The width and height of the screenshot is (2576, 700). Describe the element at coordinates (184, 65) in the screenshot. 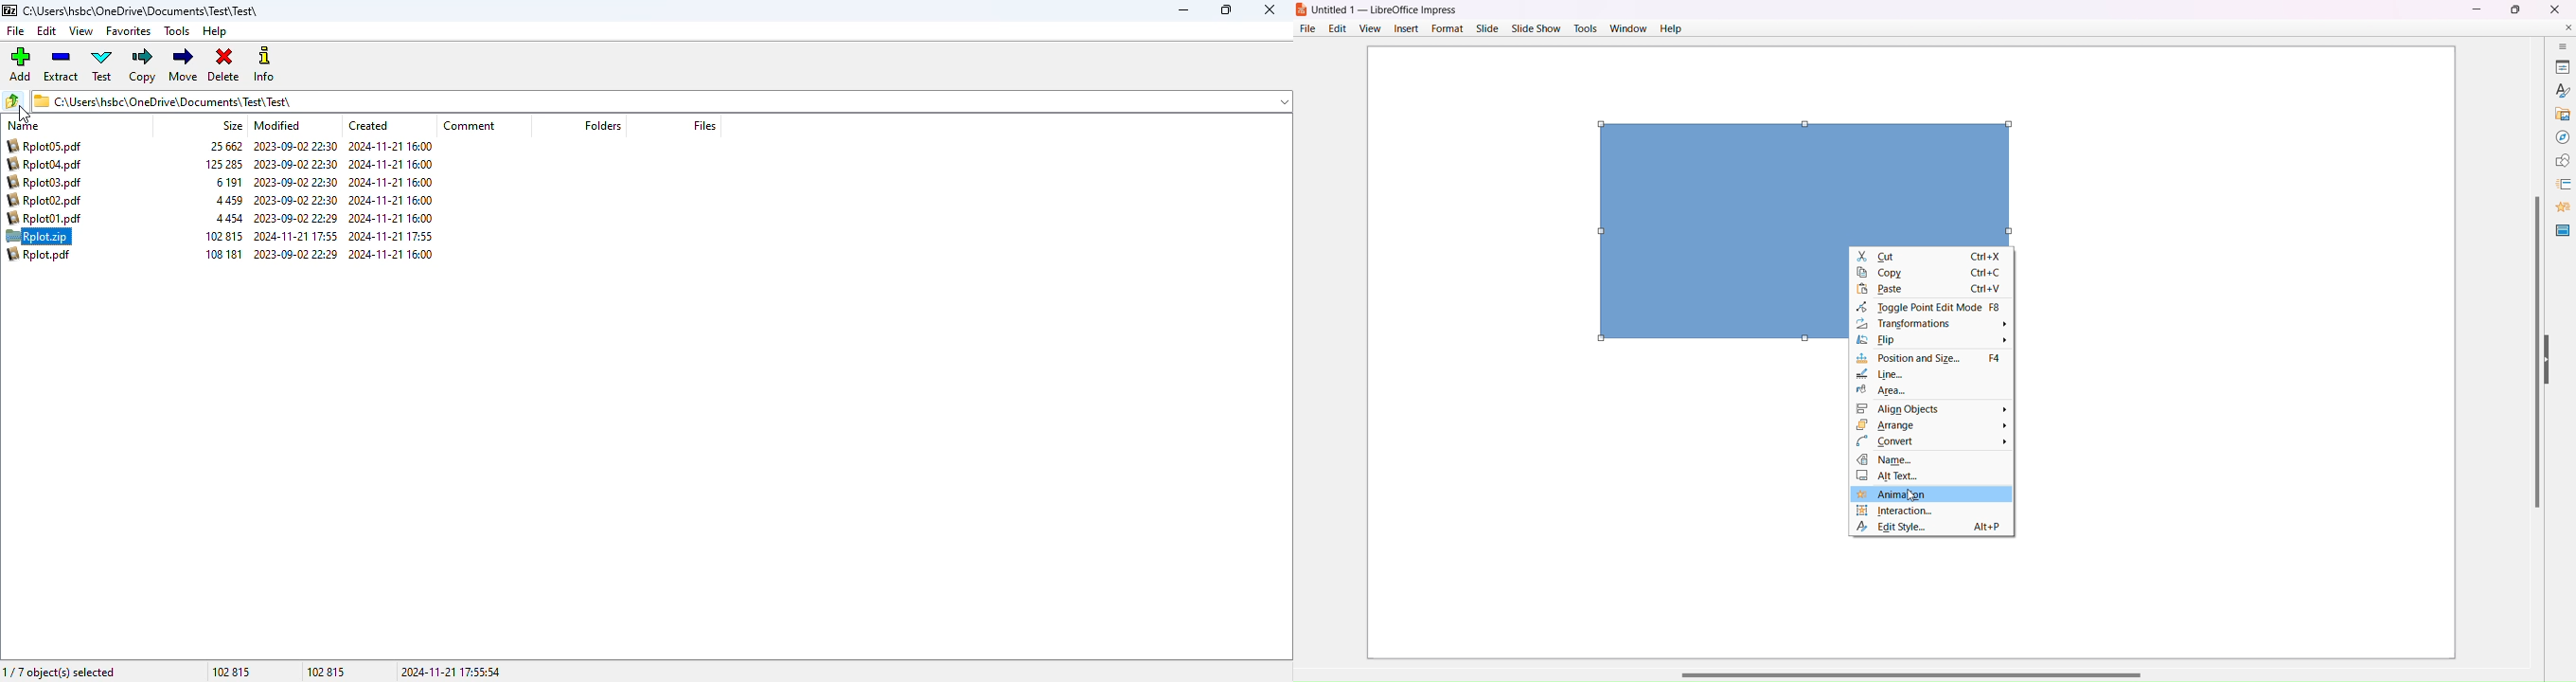

I see `move` at that location.